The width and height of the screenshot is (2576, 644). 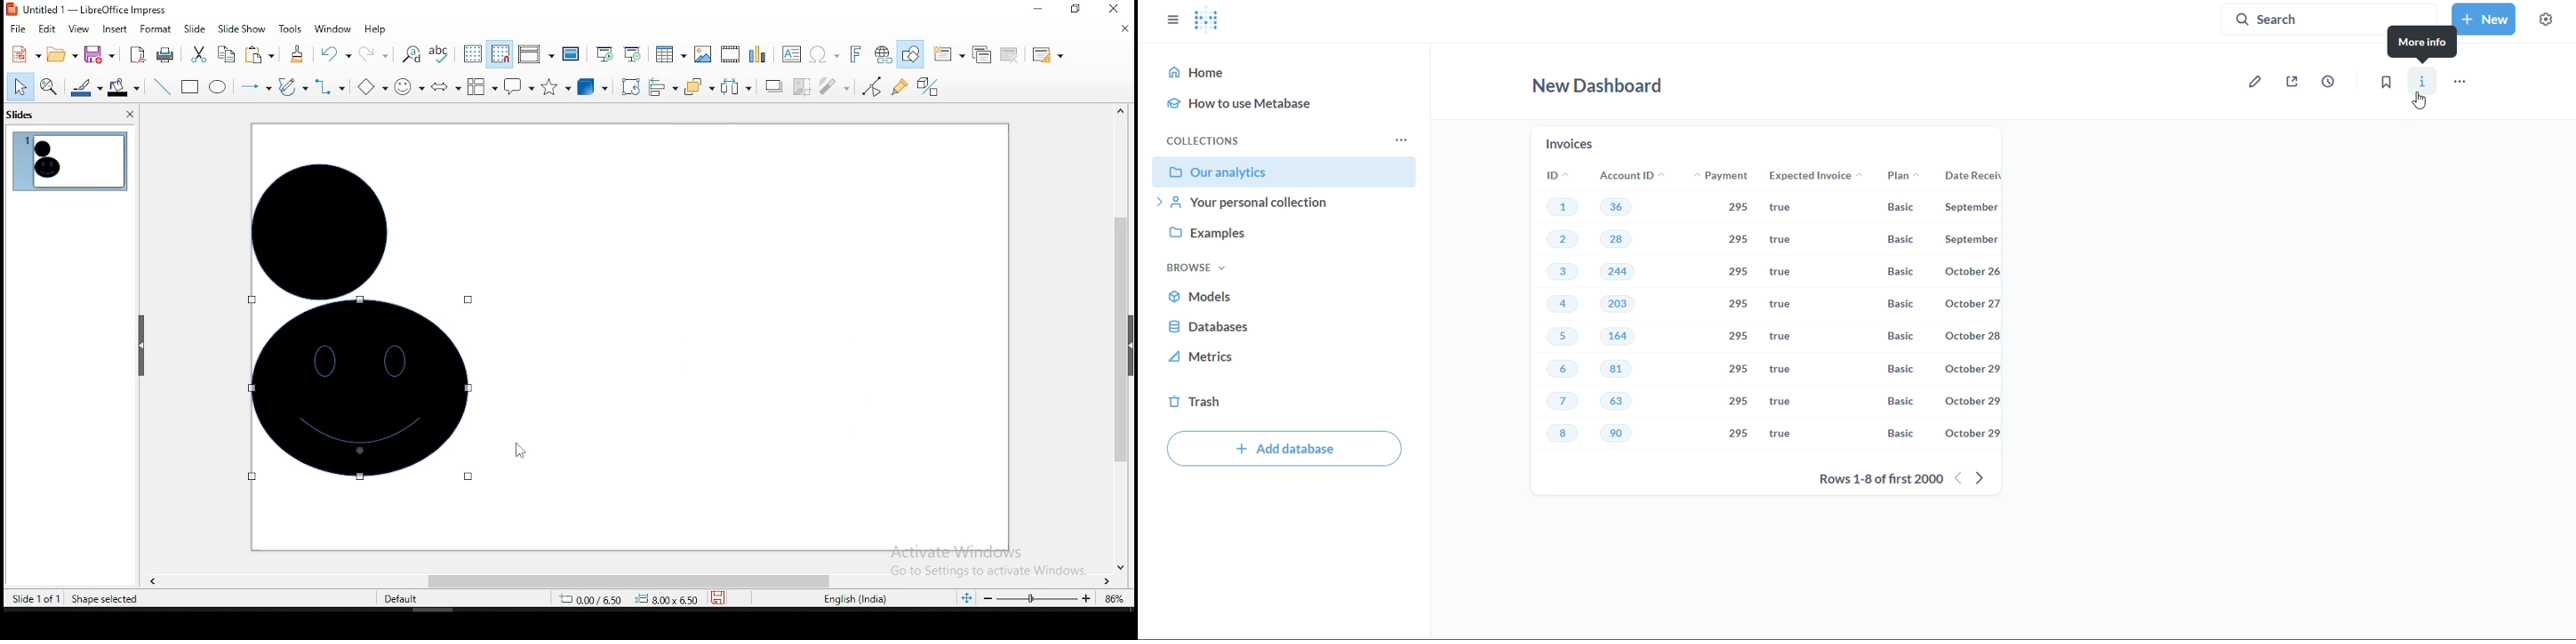 I want to click on clone formatting, so click(x=295, y=54).